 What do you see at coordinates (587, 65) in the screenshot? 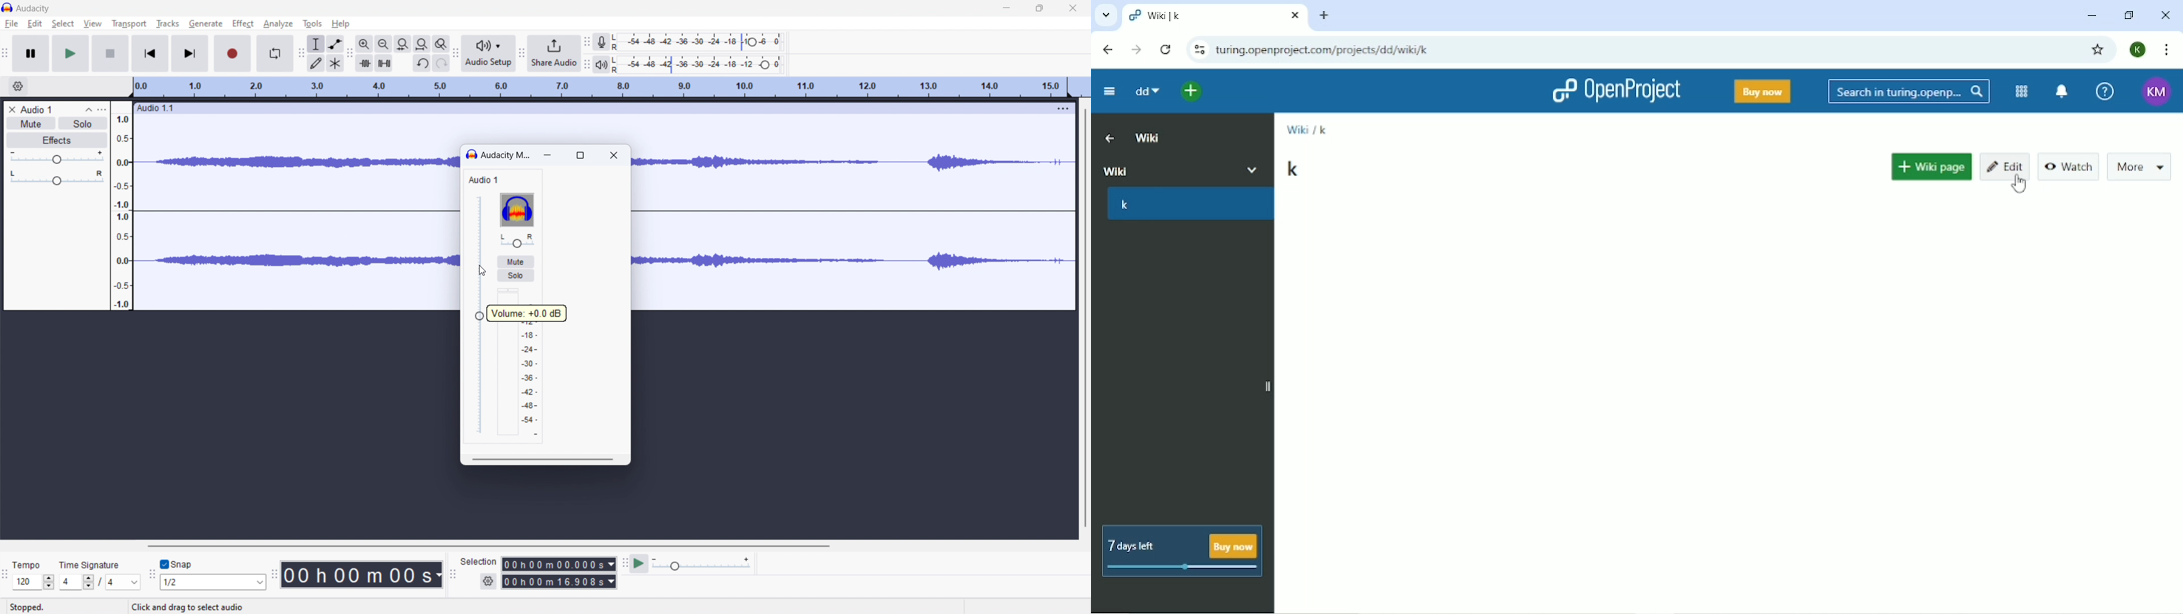
I see `playback meter toolbar` at bounding box center [587, 65].